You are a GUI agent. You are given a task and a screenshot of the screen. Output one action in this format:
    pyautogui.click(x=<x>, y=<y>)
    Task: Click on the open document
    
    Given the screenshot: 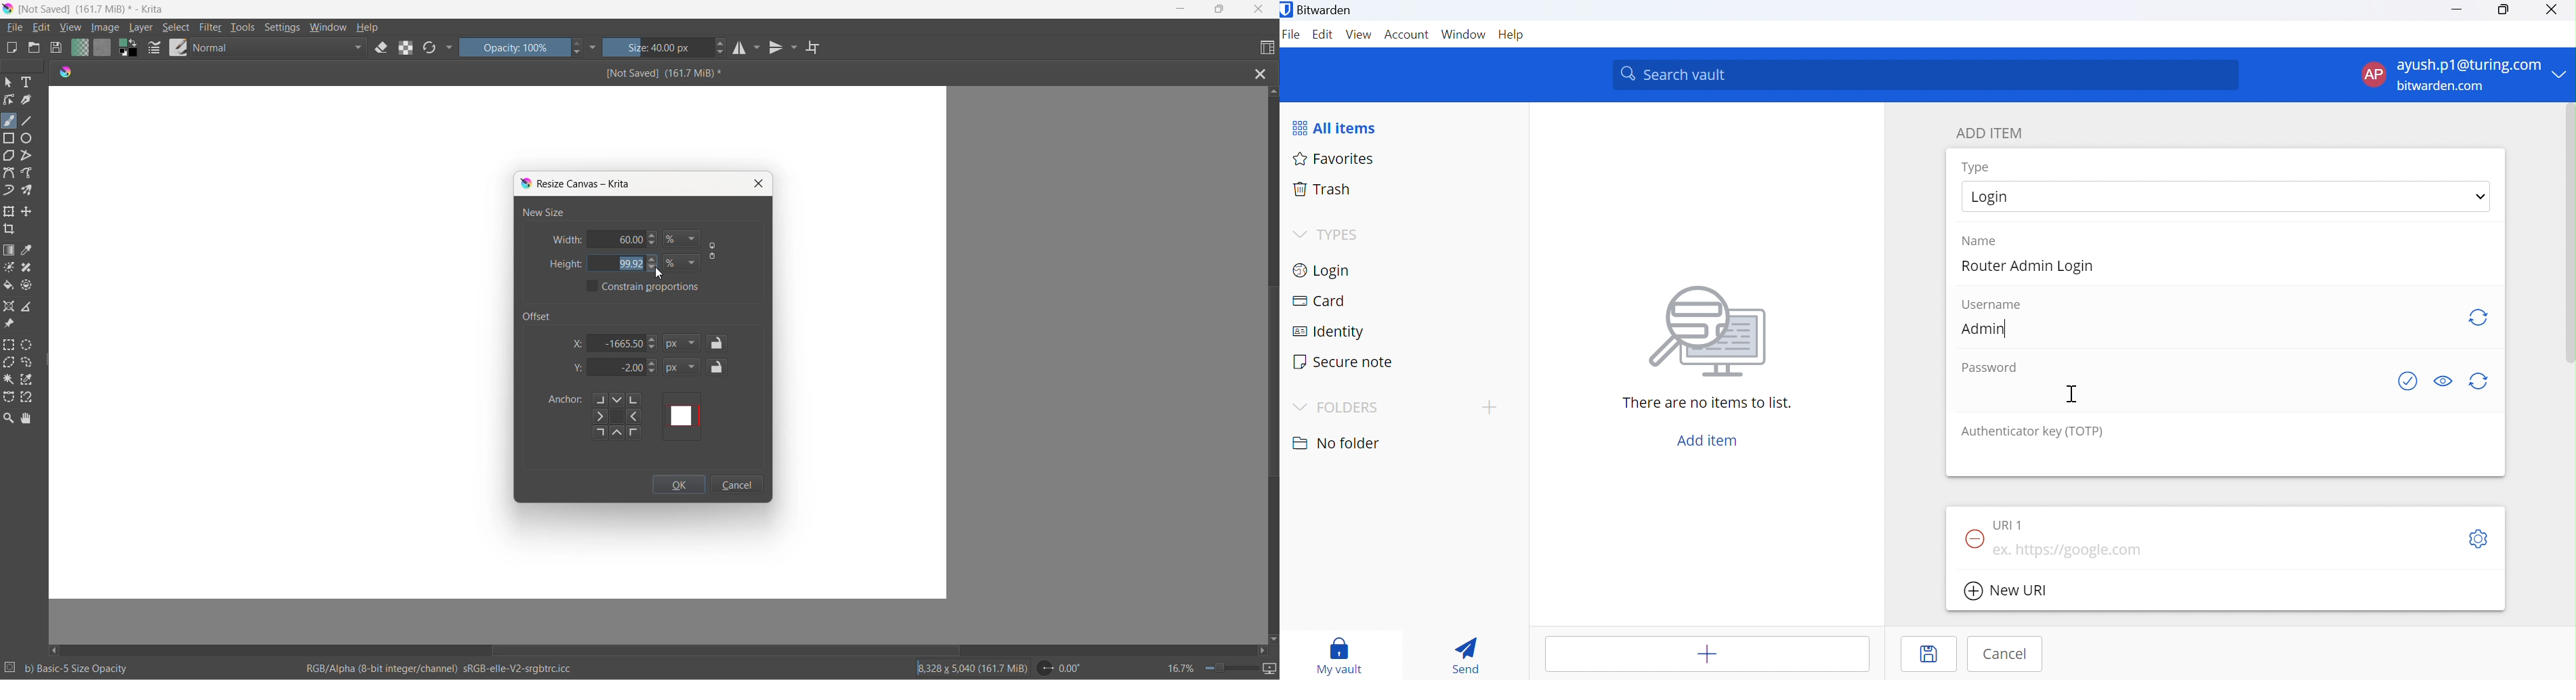 What is the action you would take?
    pyautogui.click(x=34, y=48)
    